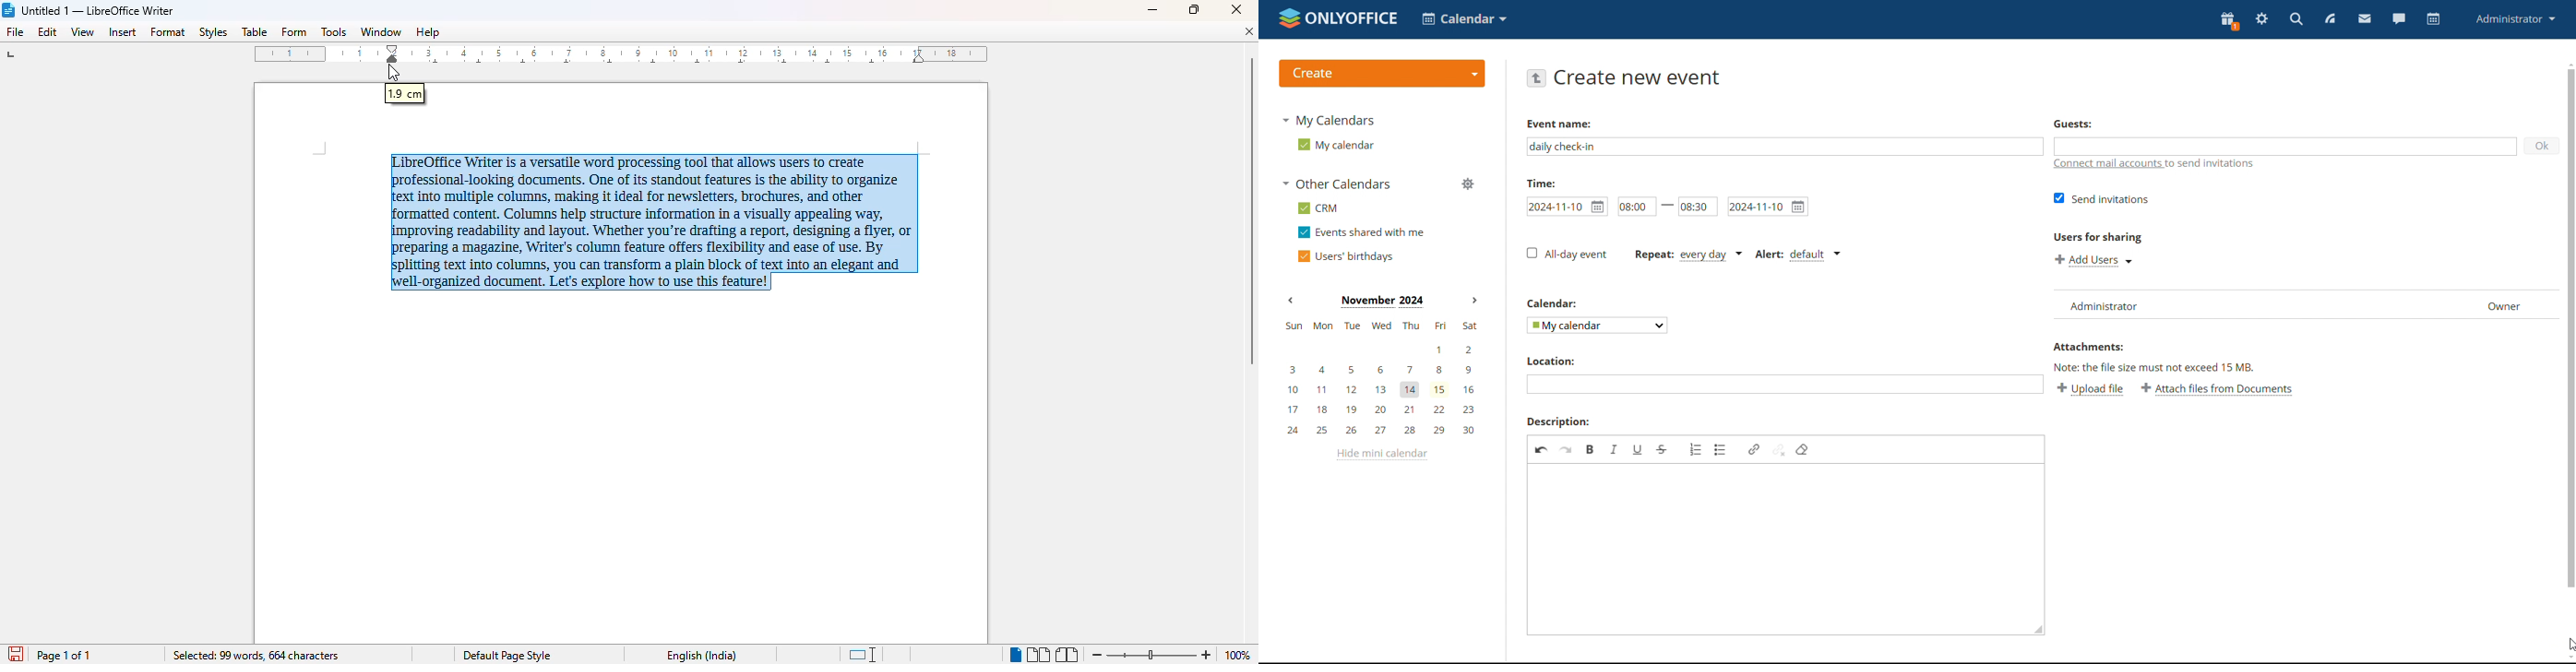 The image size is (2576, 672). Describe the element at coordinates (428, 31) in the screenshot. I see `help` at that location.